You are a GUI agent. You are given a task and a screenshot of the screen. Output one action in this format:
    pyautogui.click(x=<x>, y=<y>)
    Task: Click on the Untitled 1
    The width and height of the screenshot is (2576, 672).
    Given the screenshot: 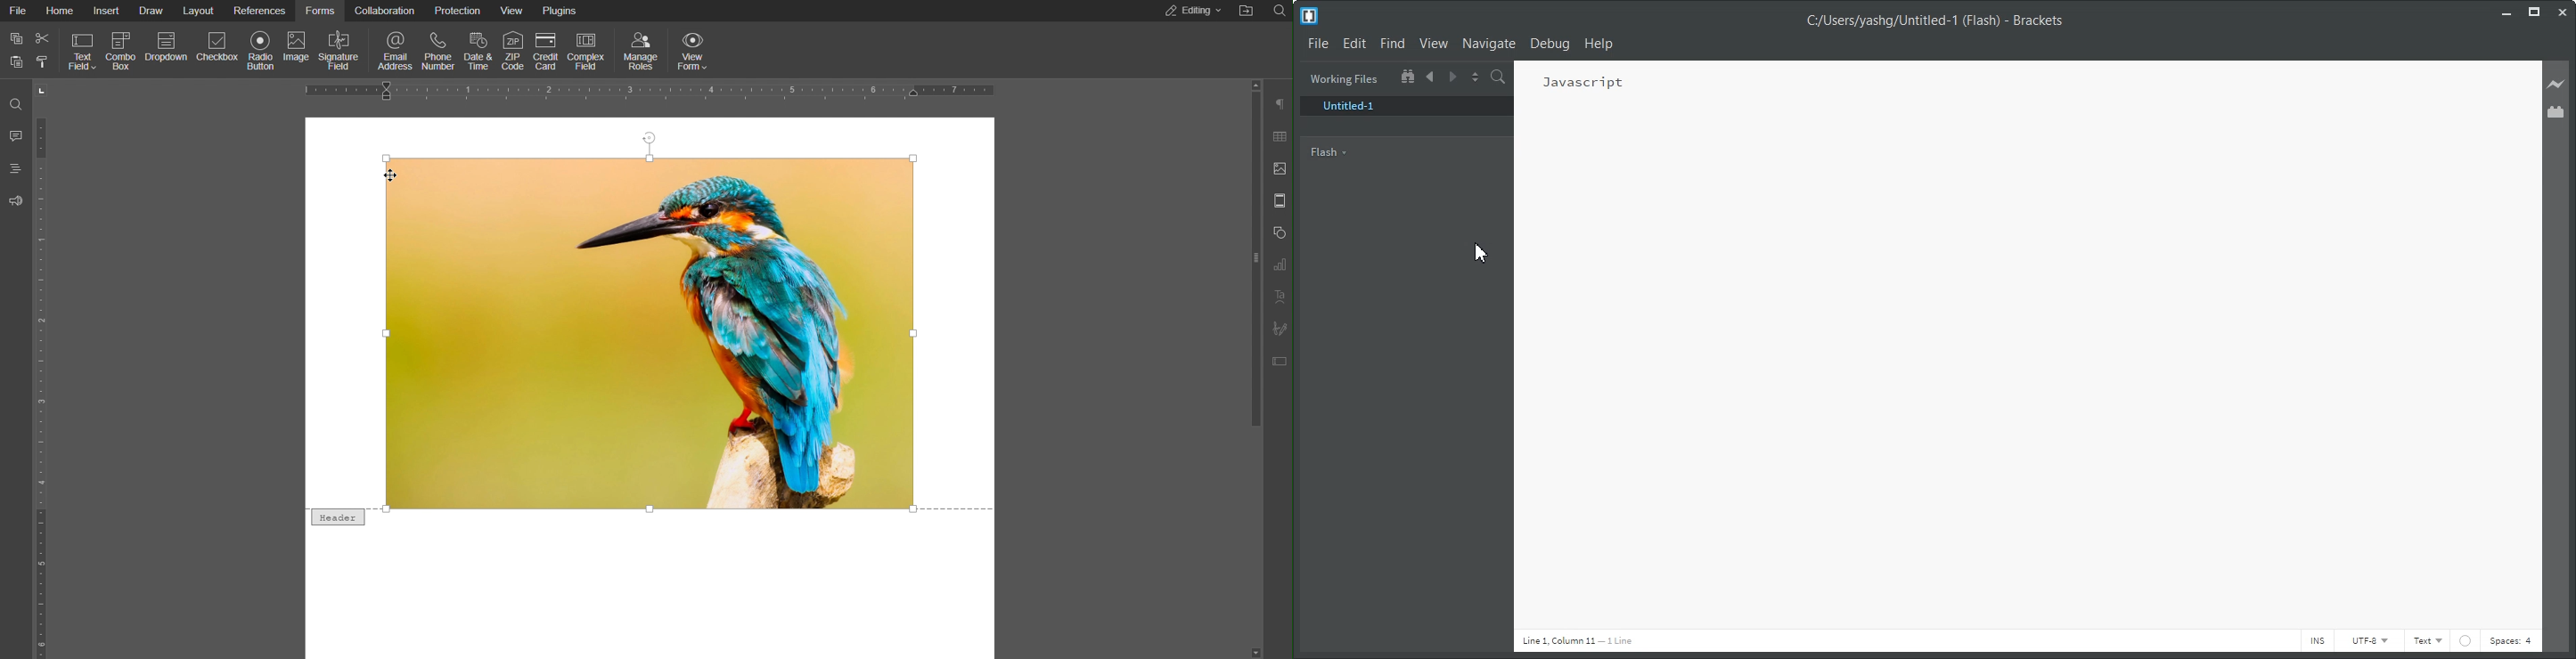 What is the action you would take?
    pyautogui.click(x=1370, y=105)
    